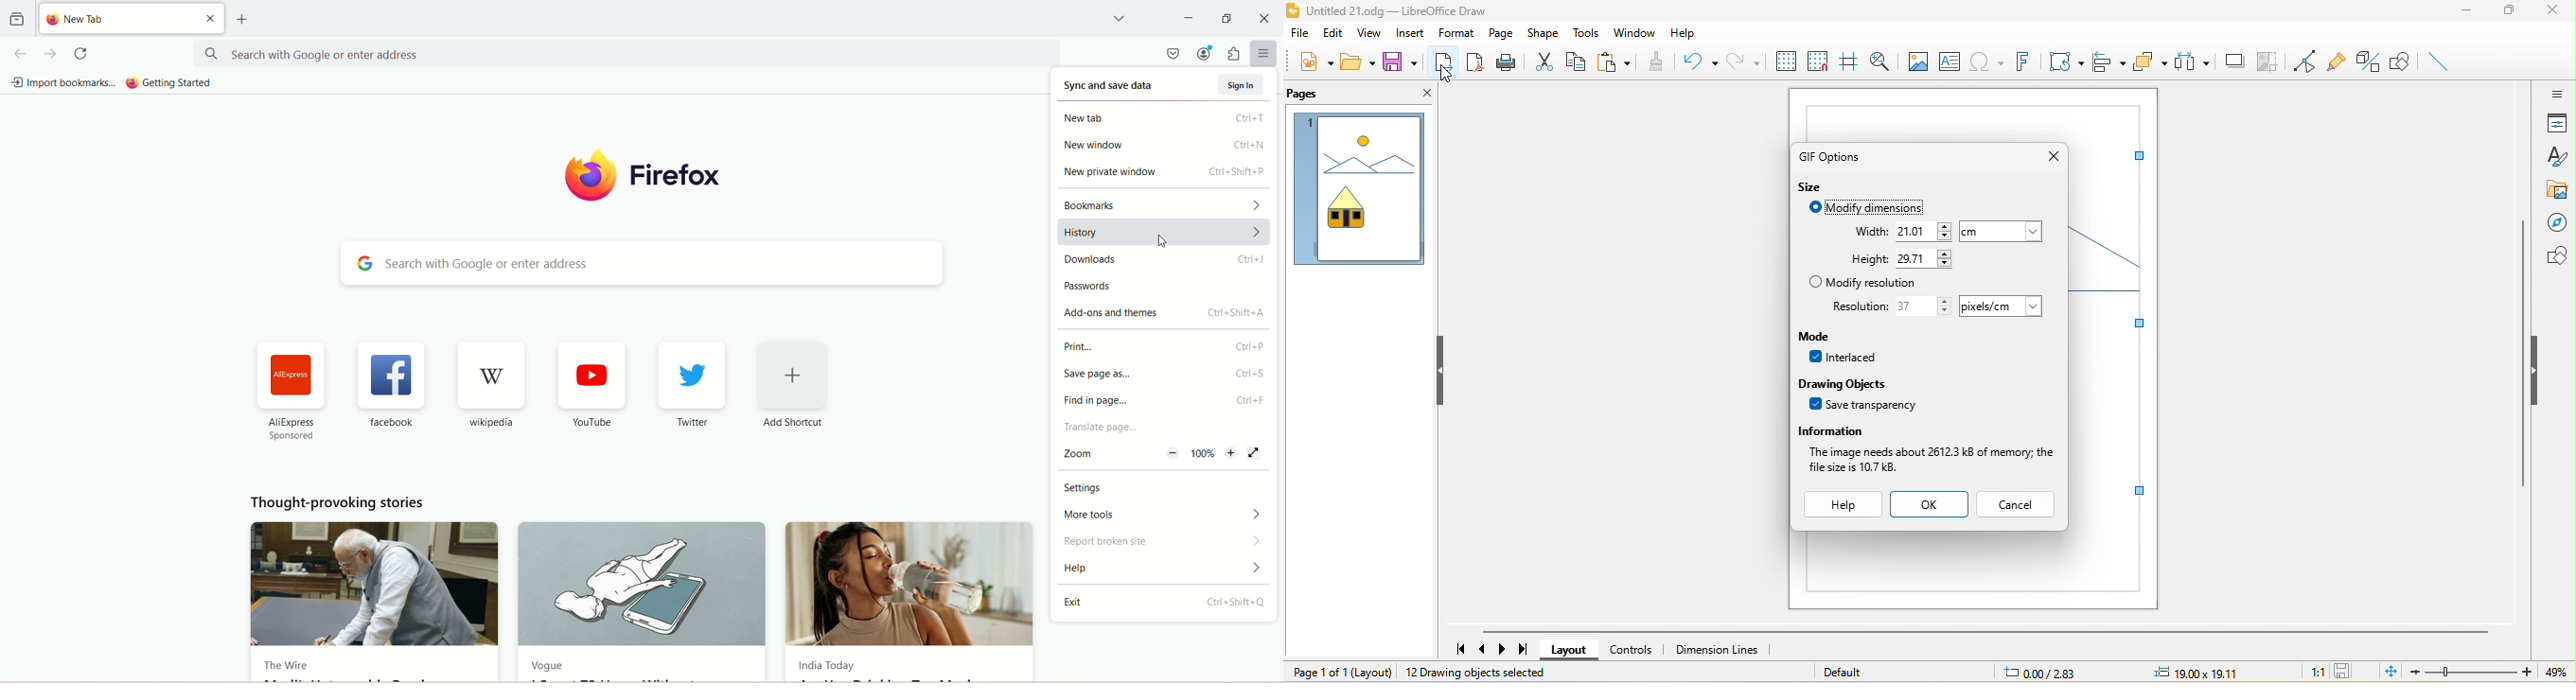  Describe the element at coordinates (1868, 259) in the screenshot. I see `height` at that location.